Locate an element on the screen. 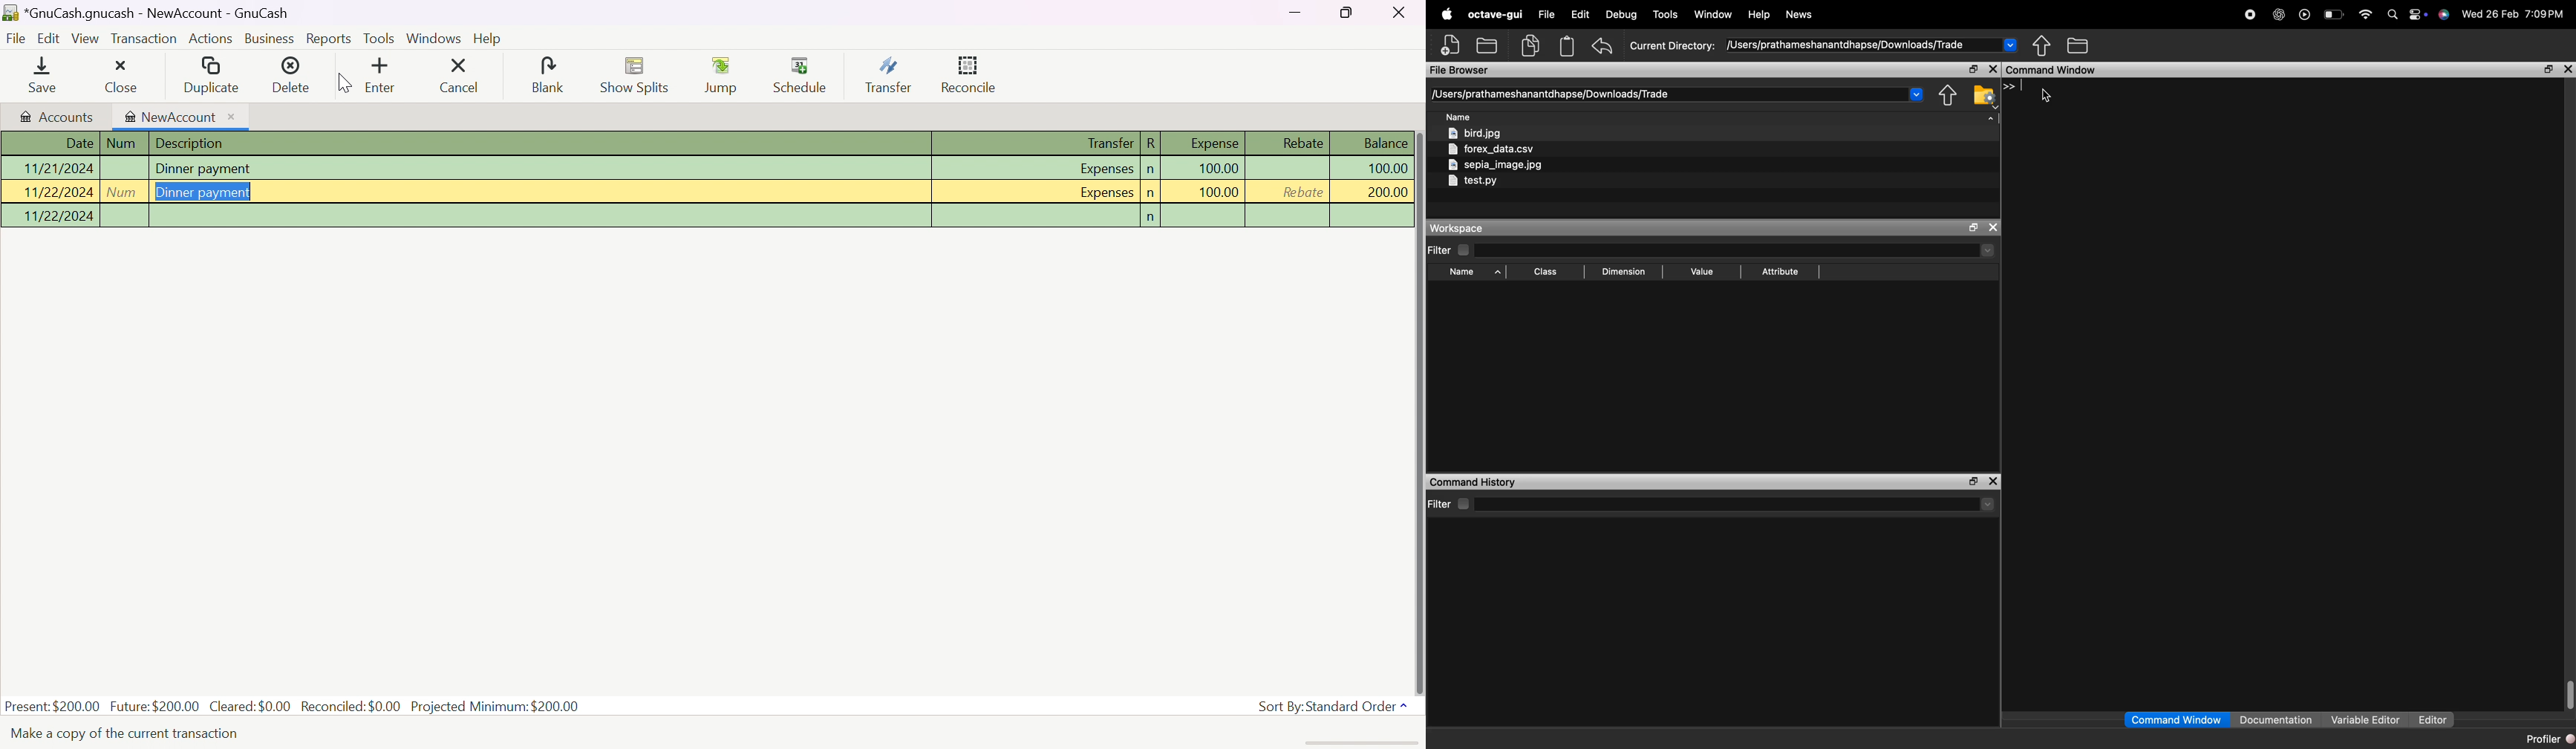 Image resolution: width=2576 pixels, height=756 pixels. 100.00 is located at coordinates (1219, 168).